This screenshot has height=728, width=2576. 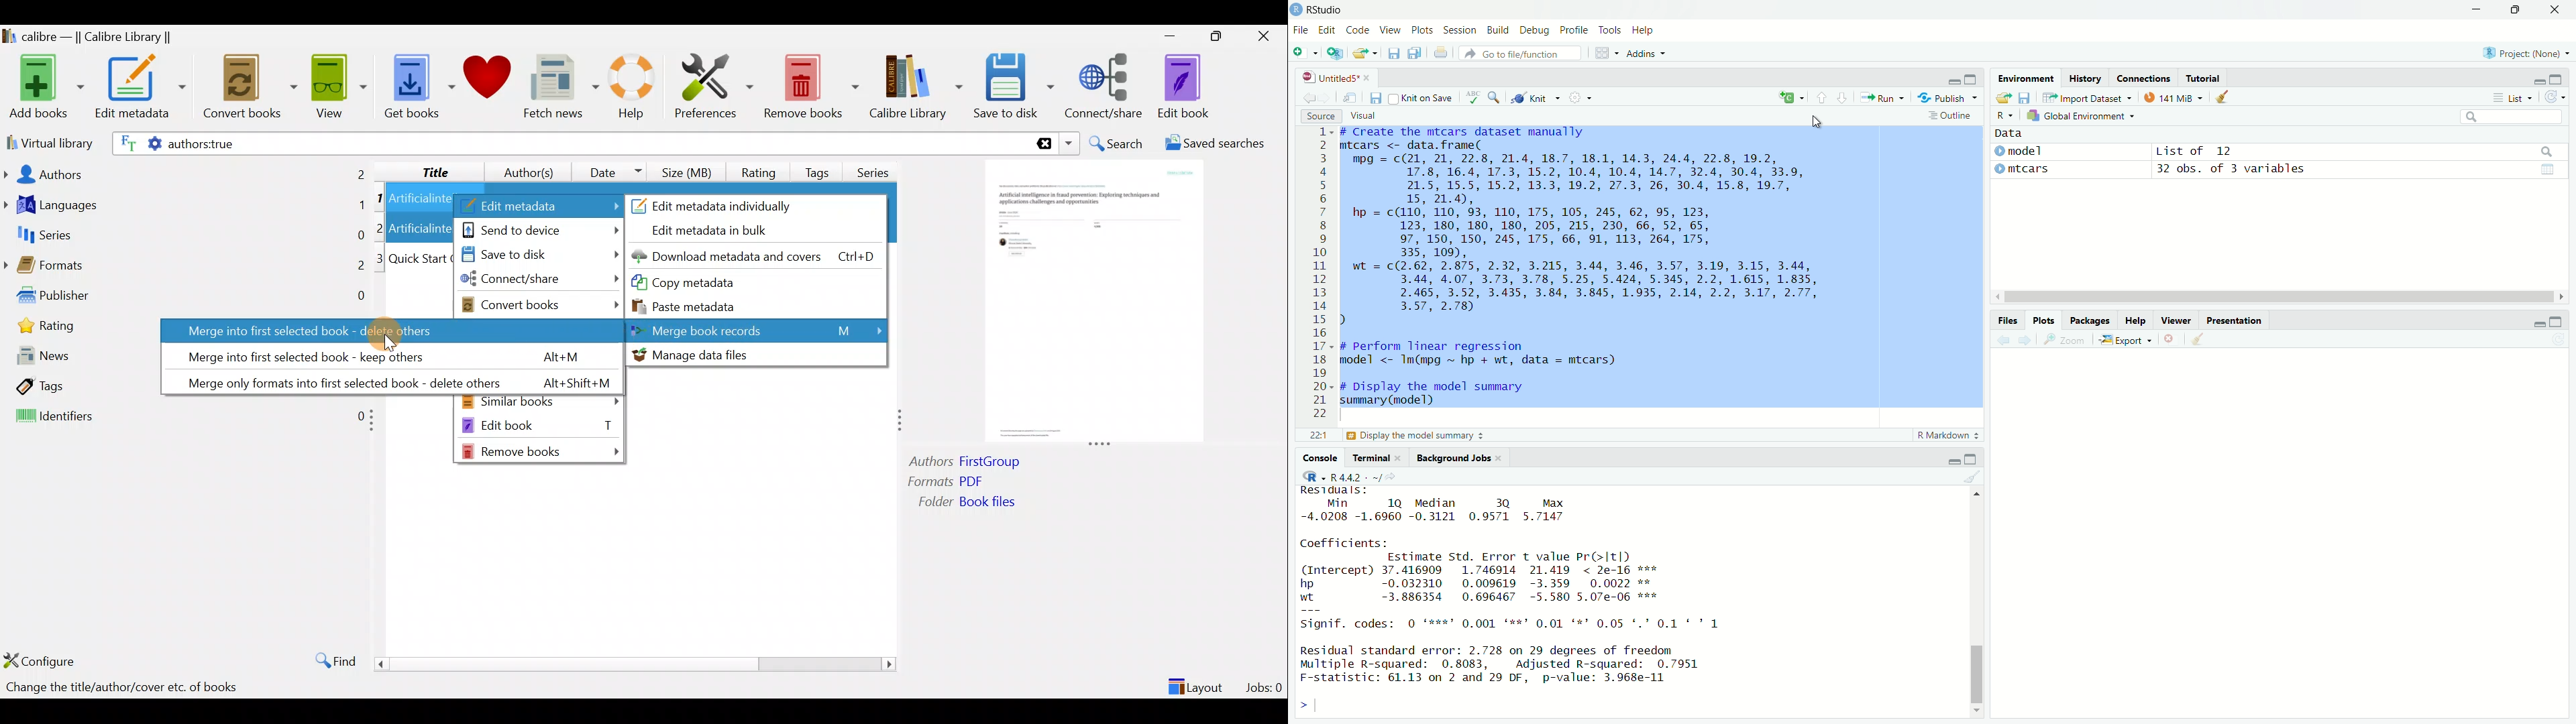 What do you see at coordinates (2229, 169) in the screenshot?
I see `32 obs. of 3 variables` at bounding box center [2229, 169].